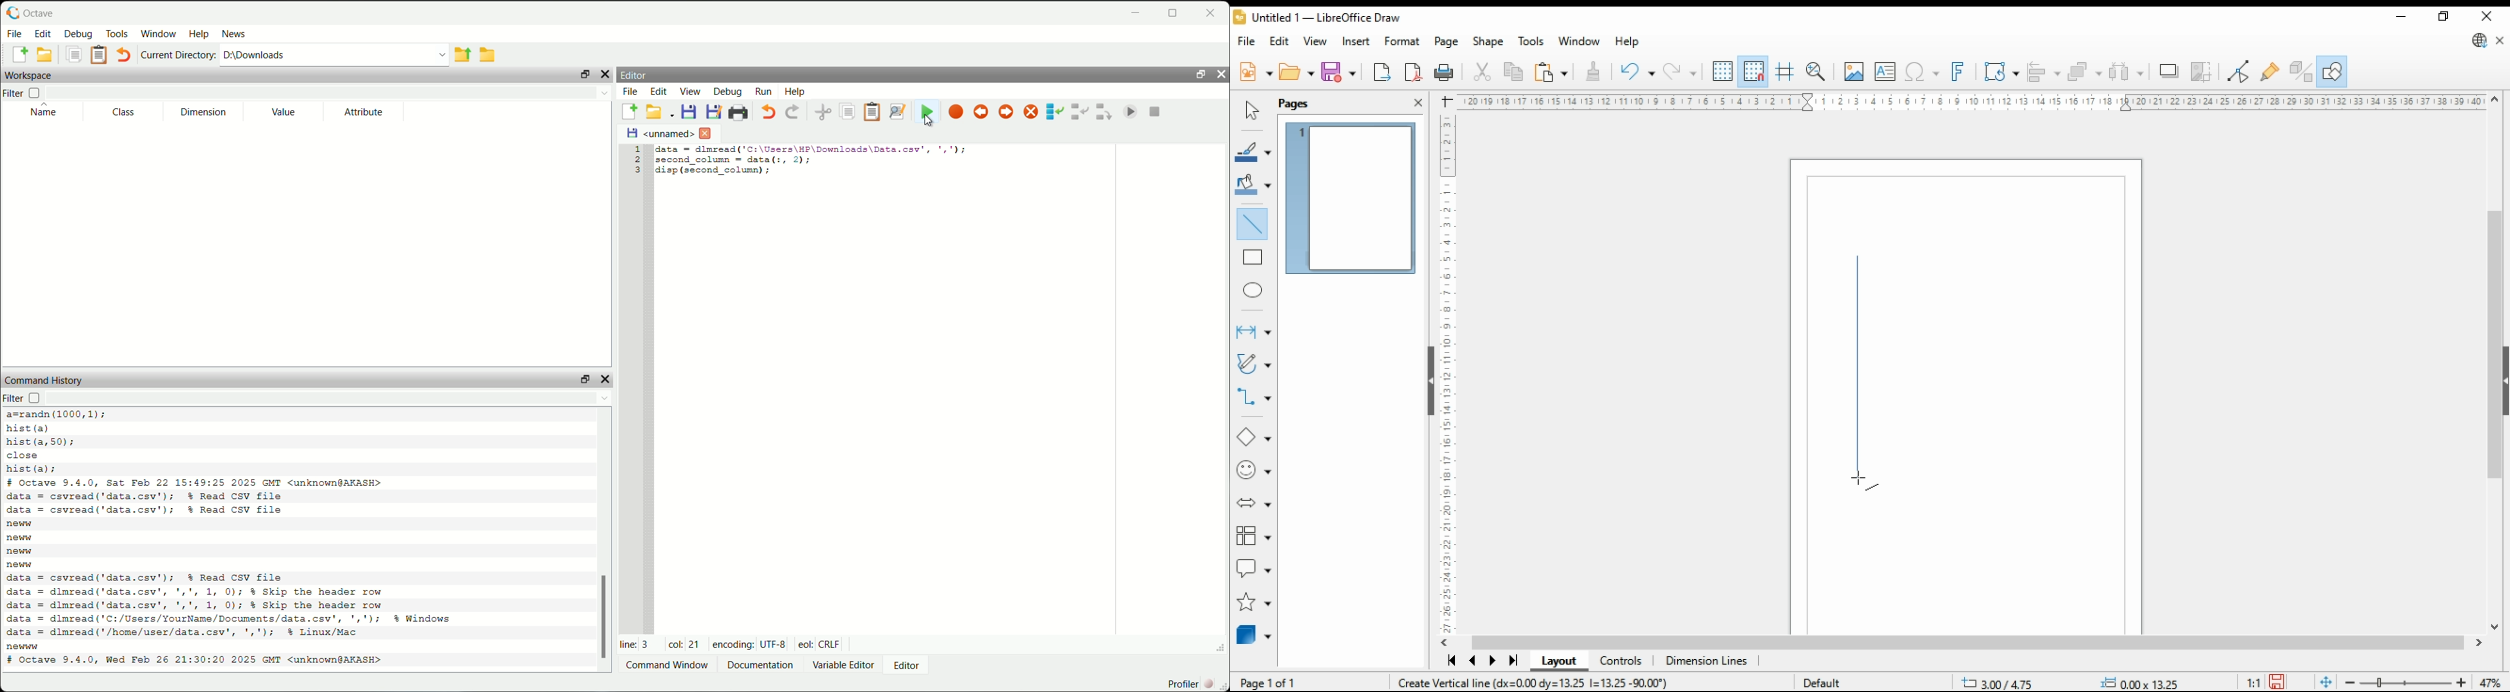 The height and width of the screenshot is (700, 2520). What do you see at coordinates (122, 113) in the screenshot?
I see `class` at bounding box center [122, 113].